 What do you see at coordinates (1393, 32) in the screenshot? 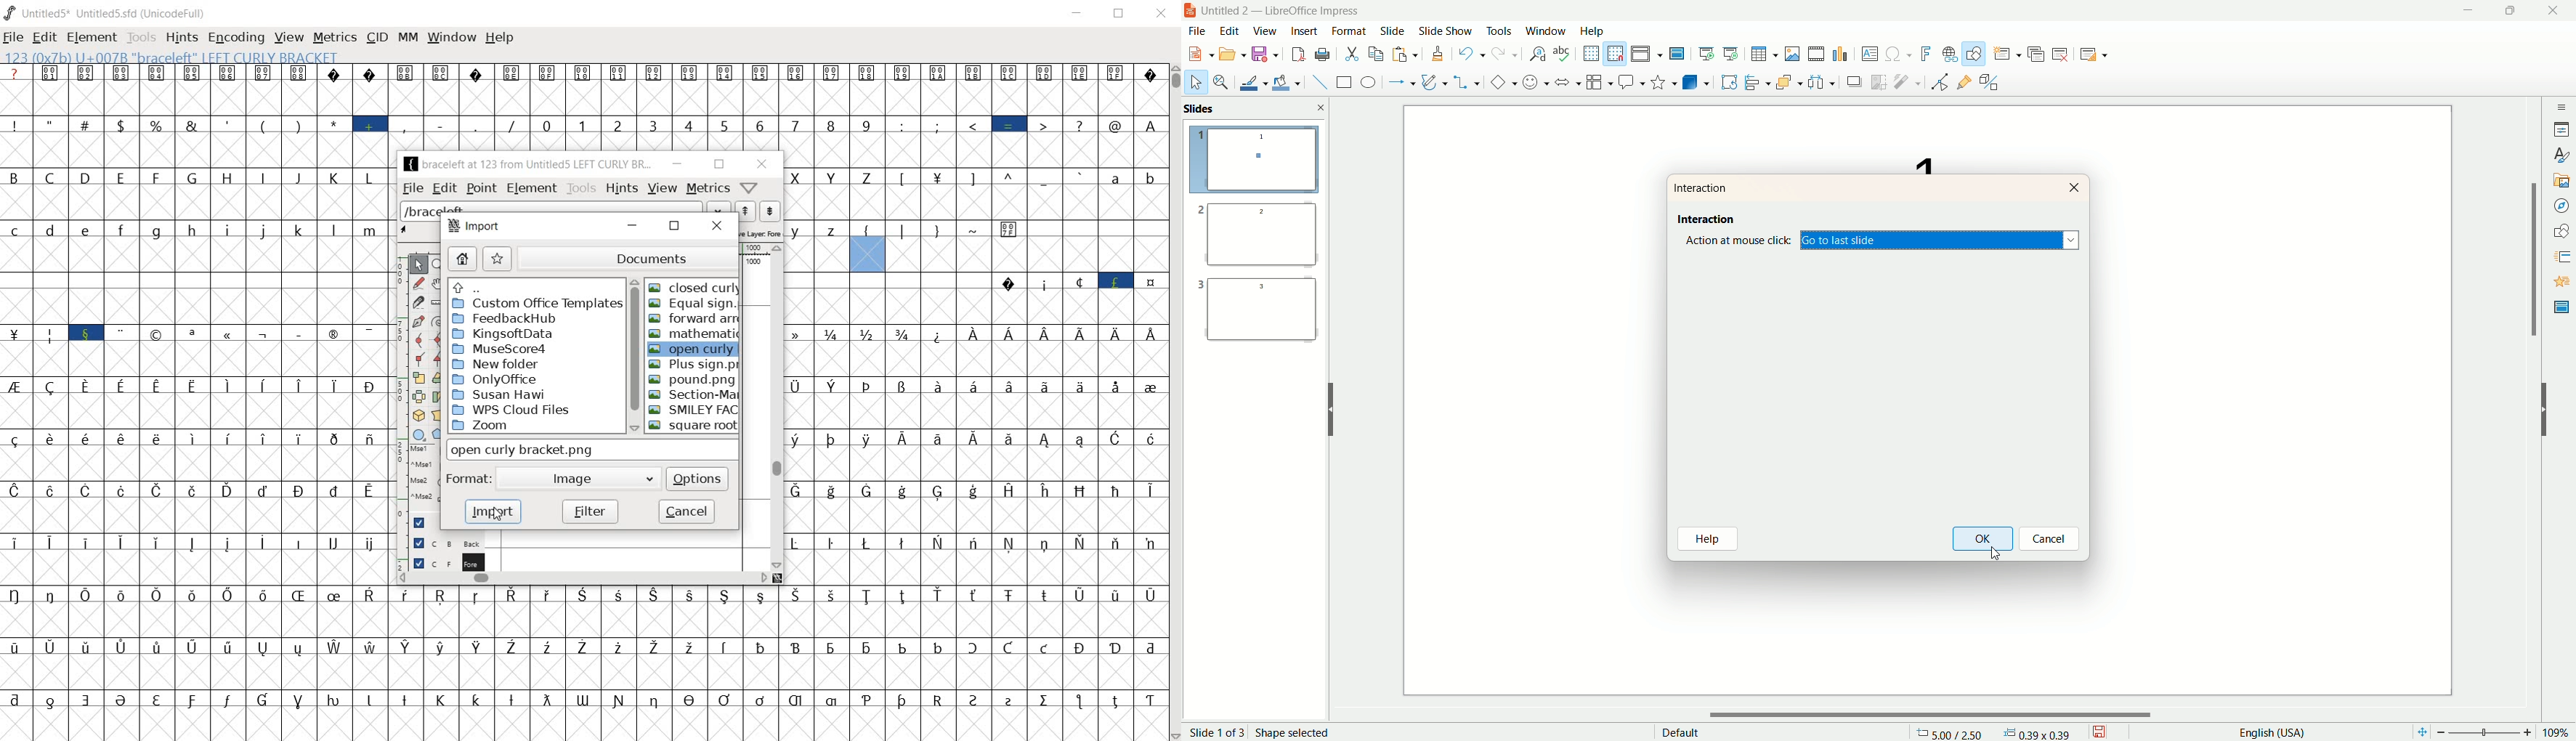
I see `slide` at bounding box center [1393, 32].